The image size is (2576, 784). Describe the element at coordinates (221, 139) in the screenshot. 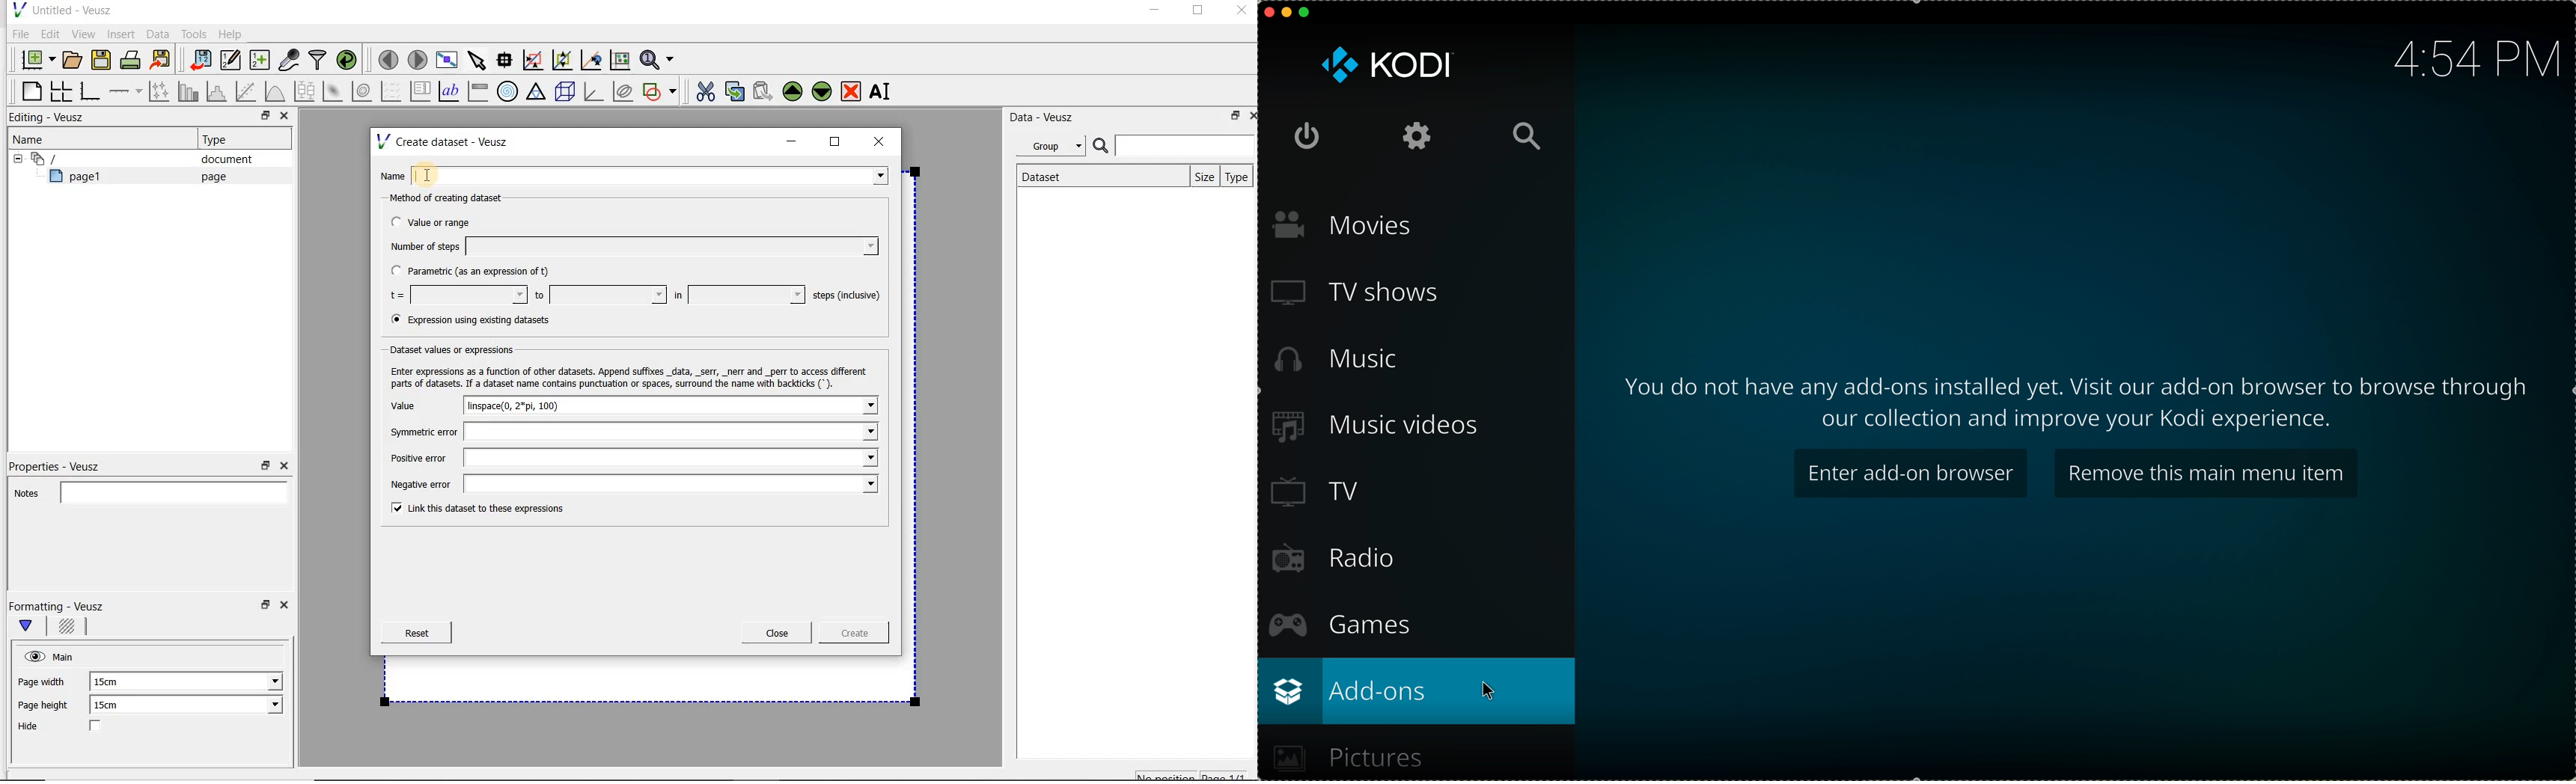

I see `Type` at that location.